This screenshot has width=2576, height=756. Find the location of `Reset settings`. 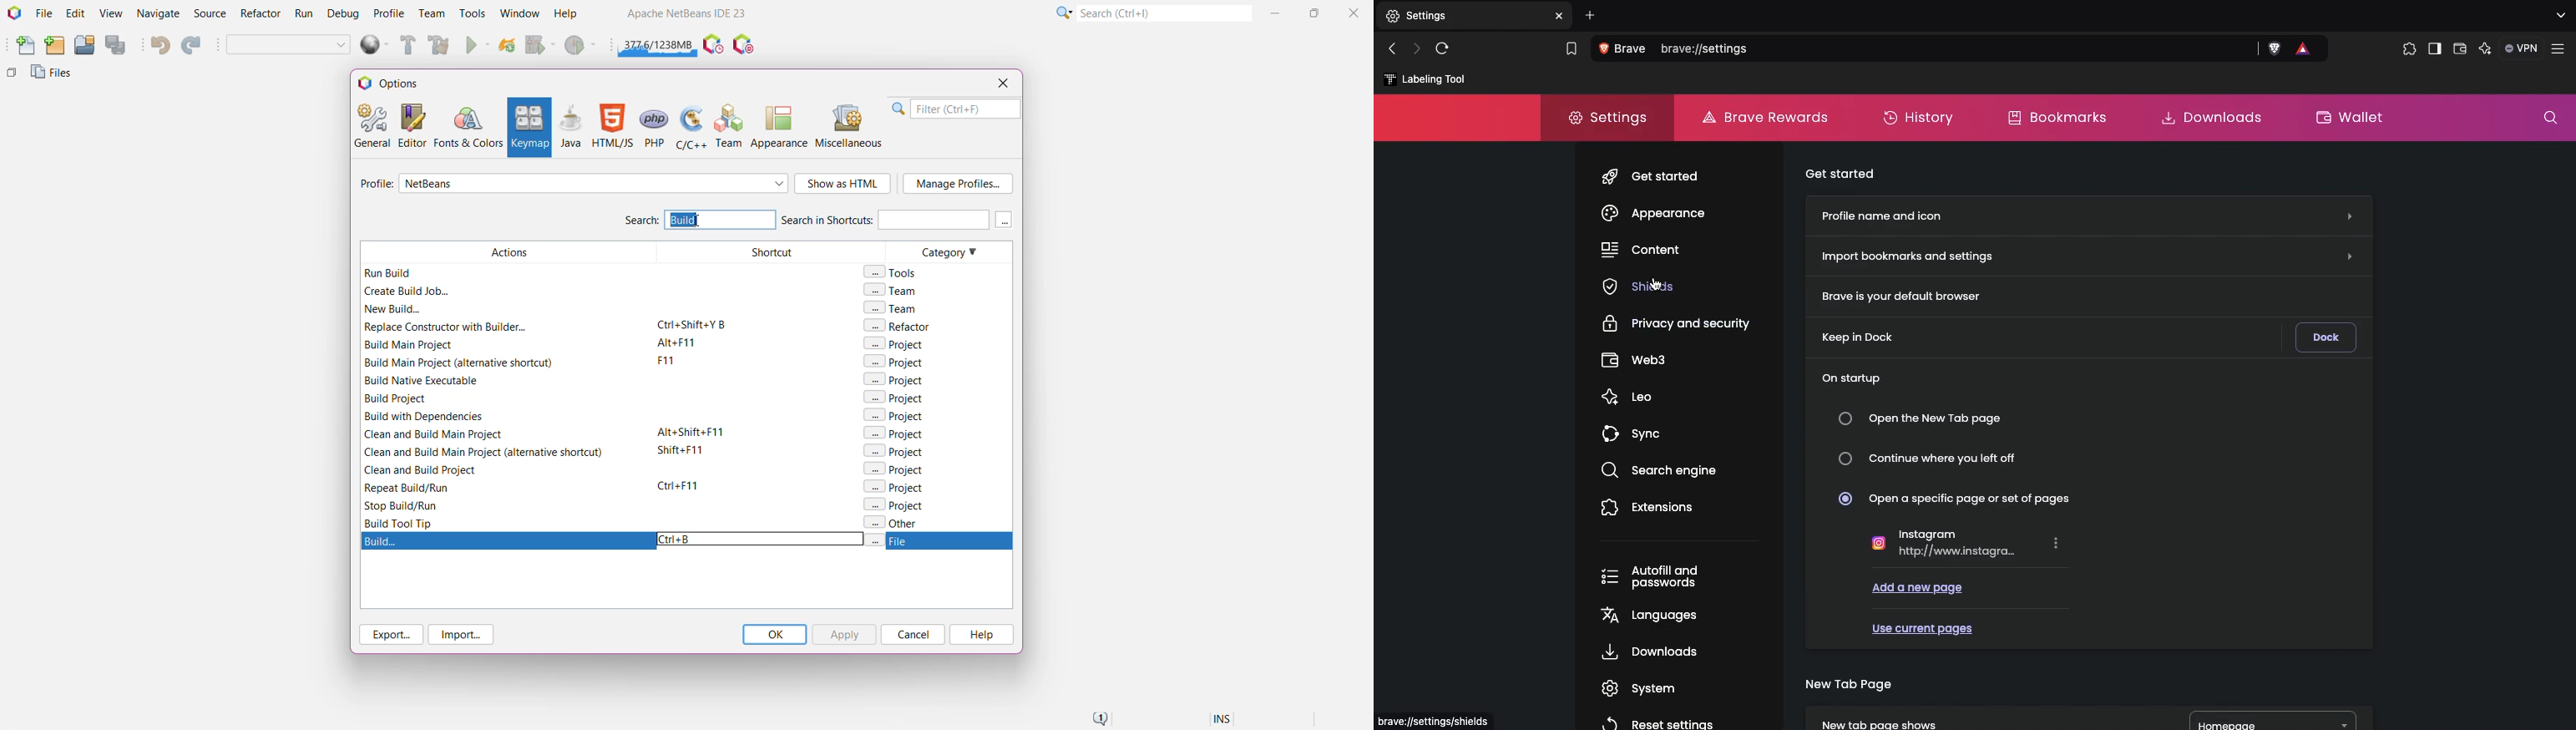

Reset settings is located at coordinates (1656, 722).